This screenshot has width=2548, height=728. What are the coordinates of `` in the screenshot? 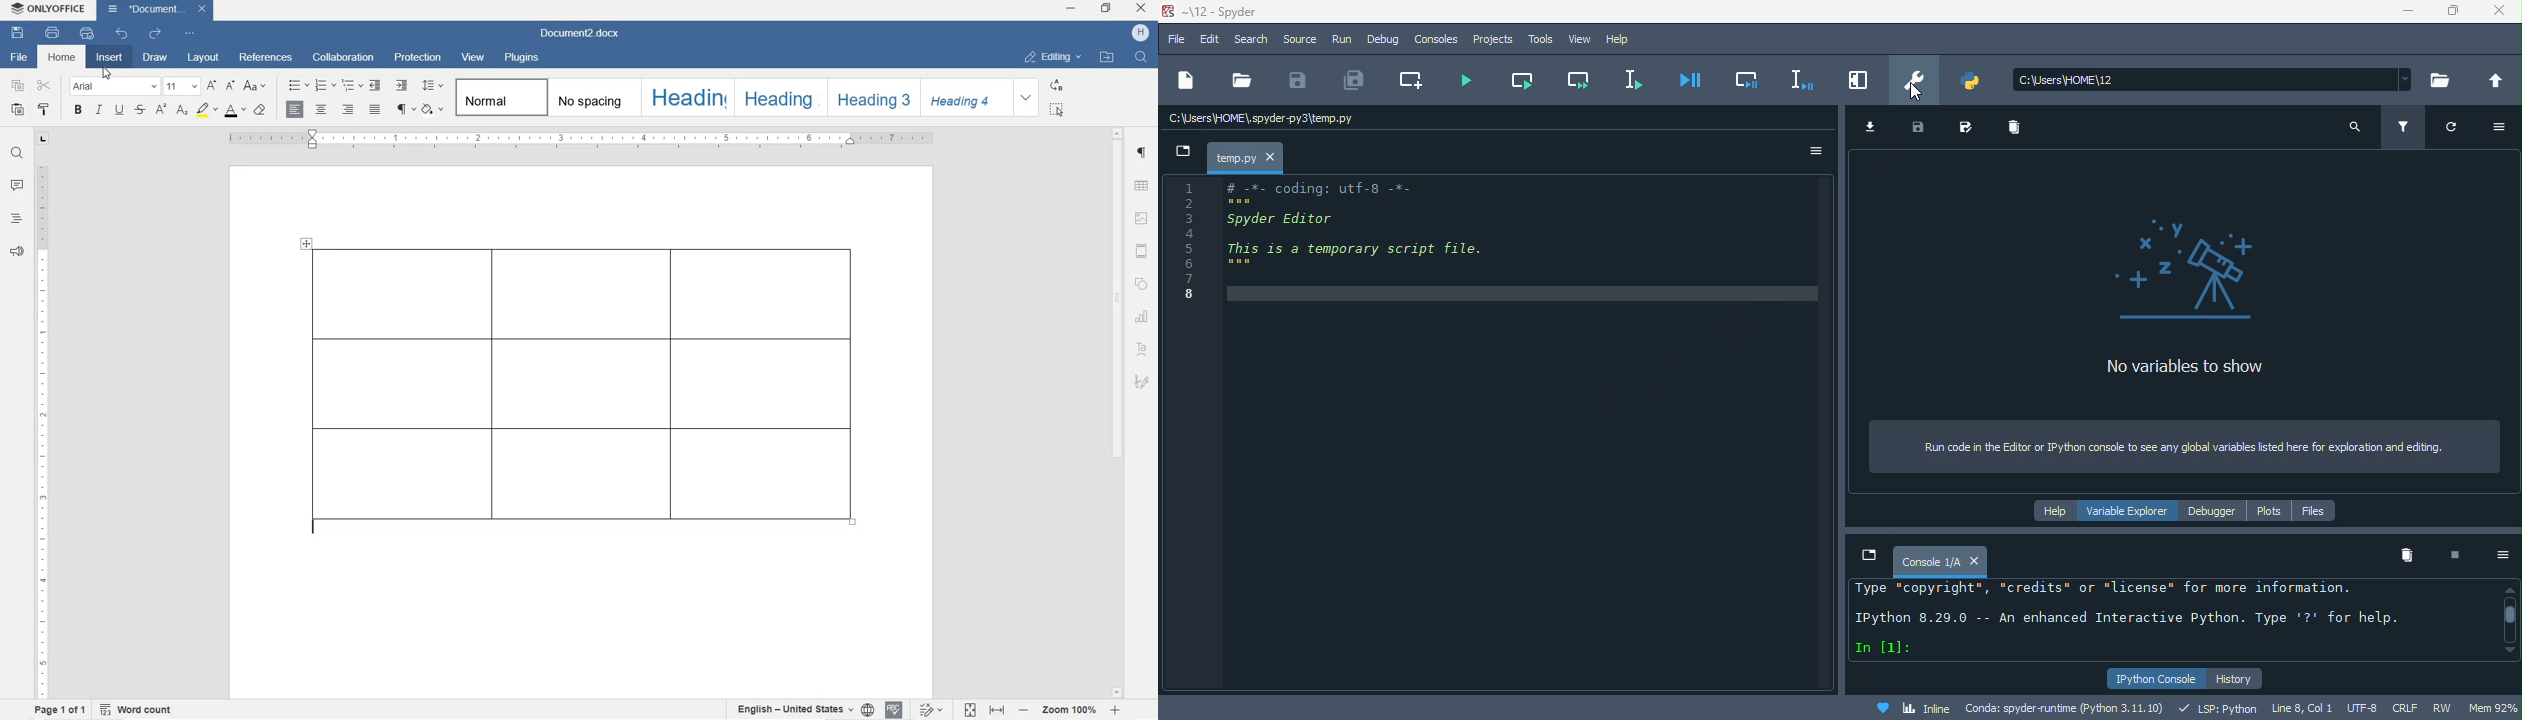 It's located at (2449, 80).